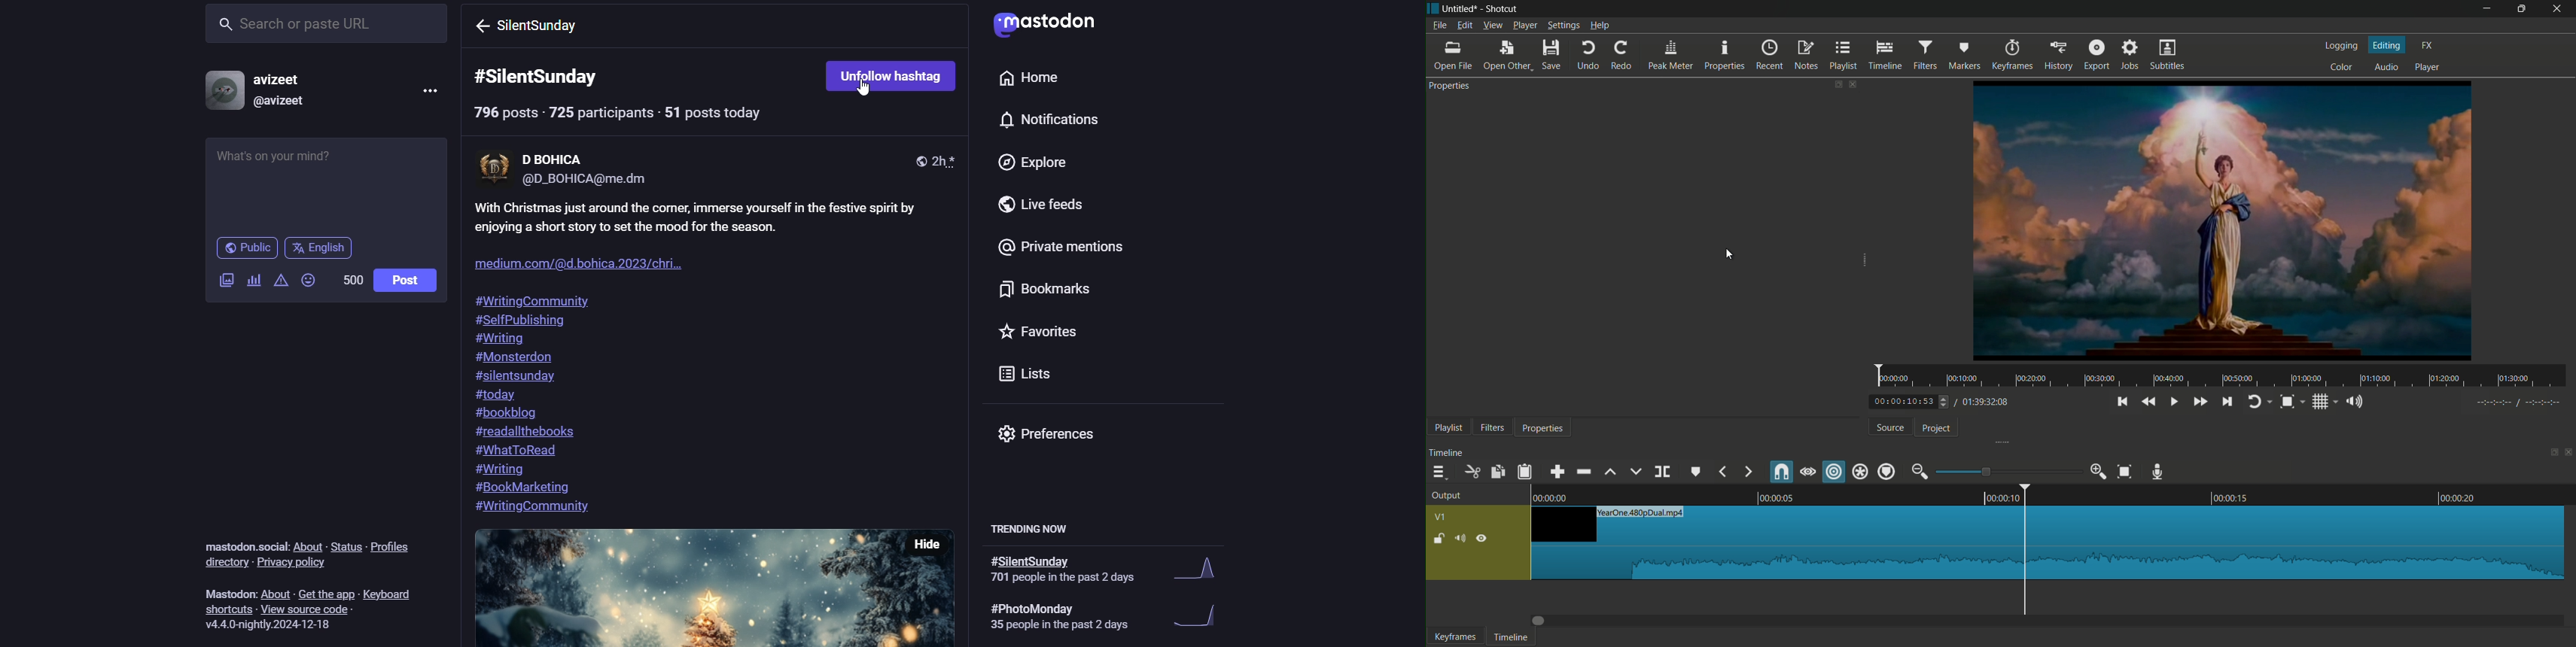 This screenshot has height=672, width=2576. I want to click on snap, so click(1781, 472).